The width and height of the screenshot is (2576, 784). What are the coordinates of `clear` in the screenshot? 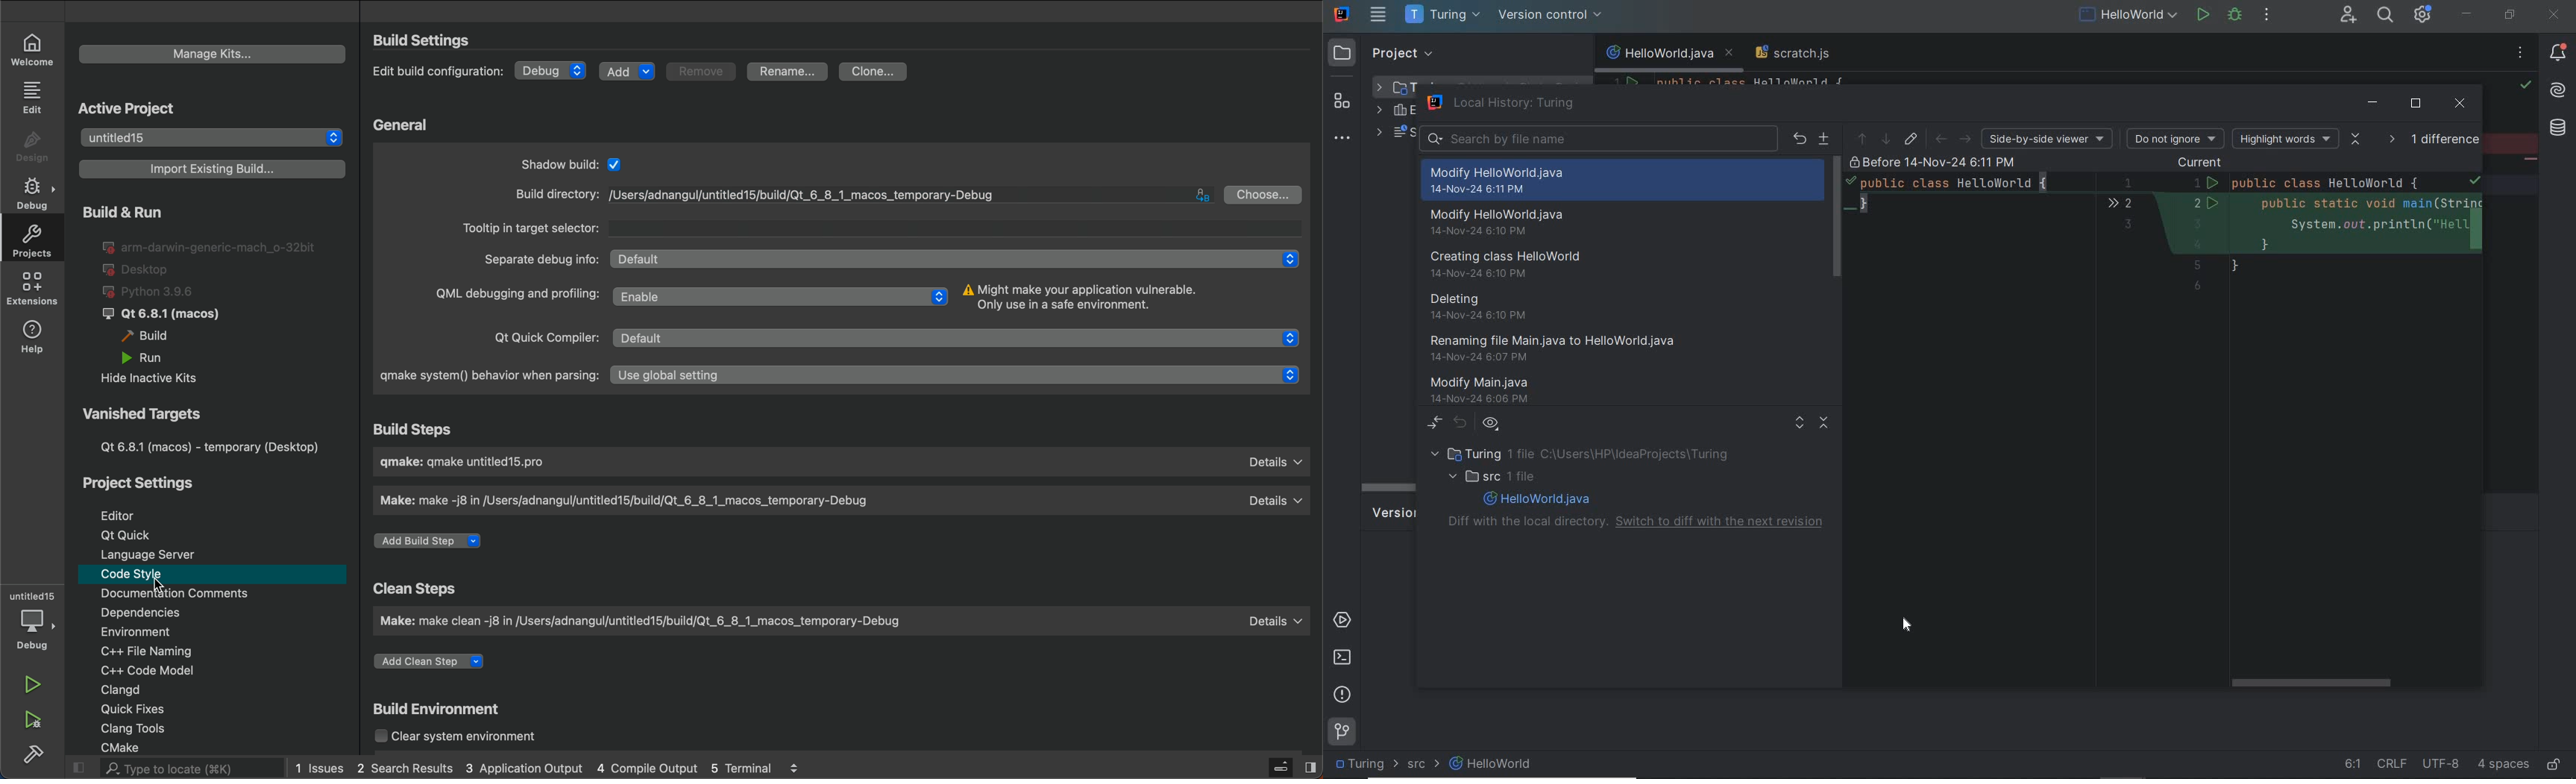 It's located at (459, 736).